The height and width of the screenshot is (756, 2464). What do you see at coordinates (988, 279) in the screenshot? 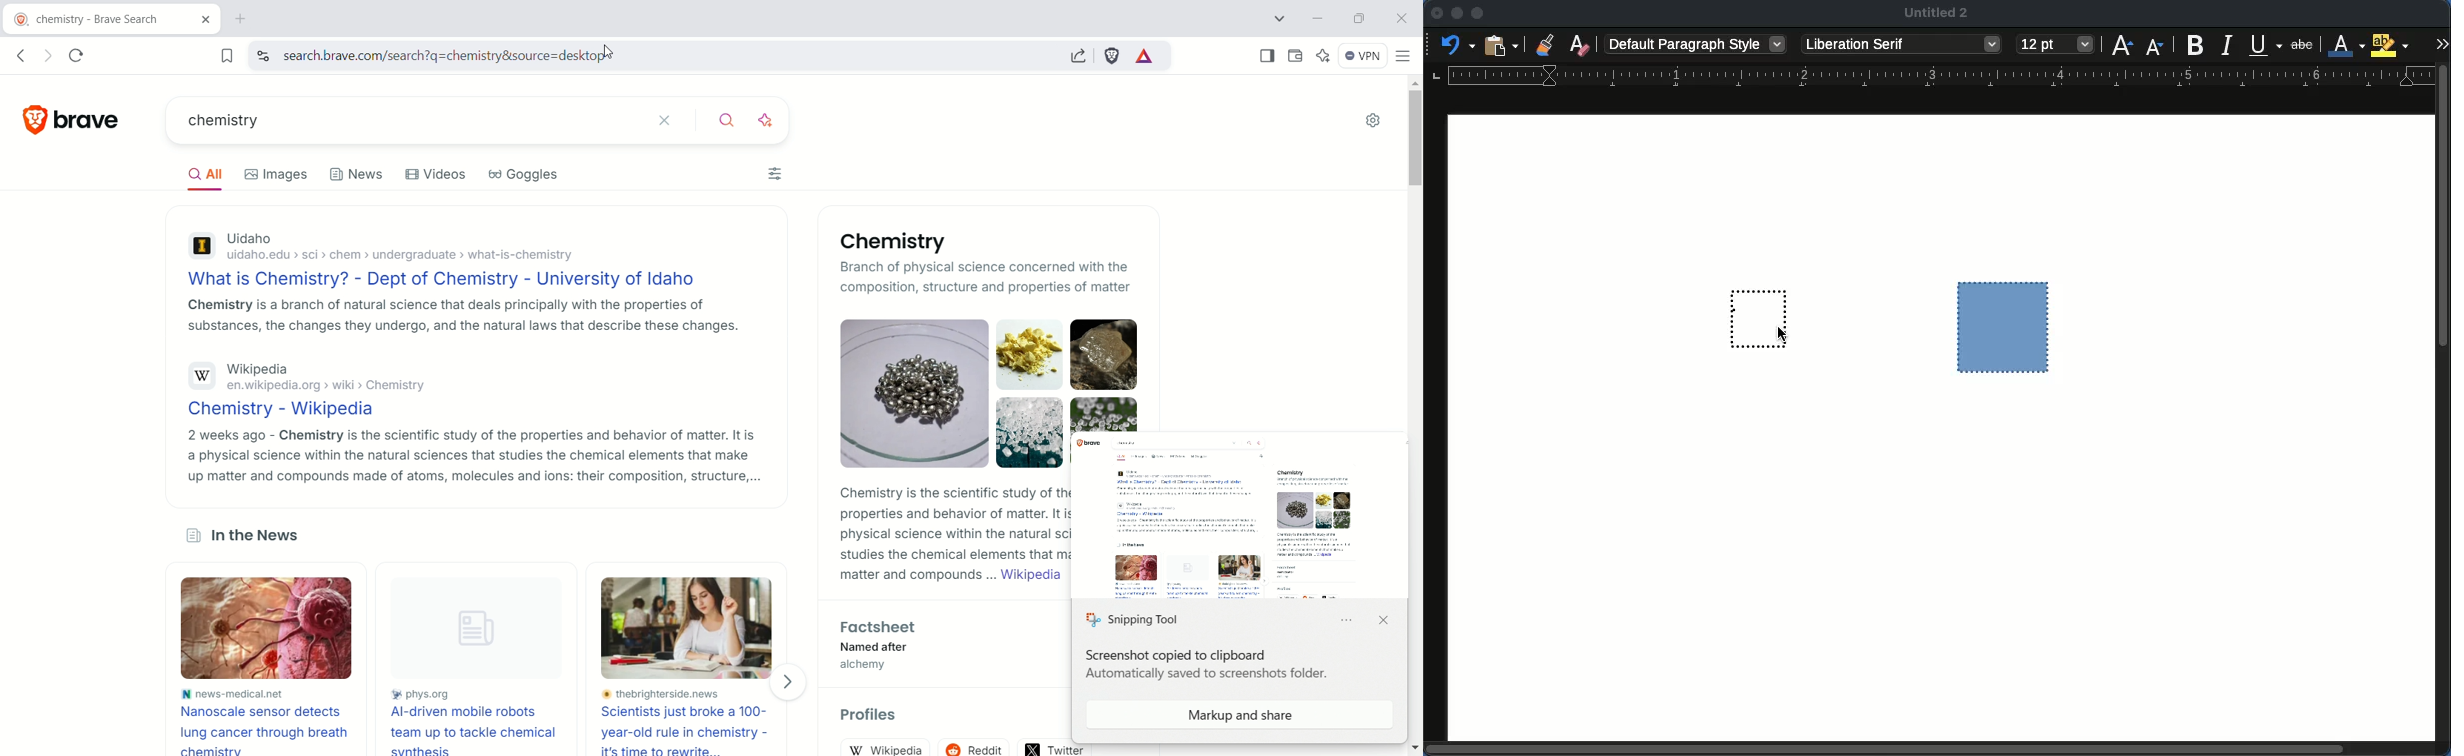
I see `branch of physical science concerned with the composition, structure and properties of matter` at bounding box center [988, 279].